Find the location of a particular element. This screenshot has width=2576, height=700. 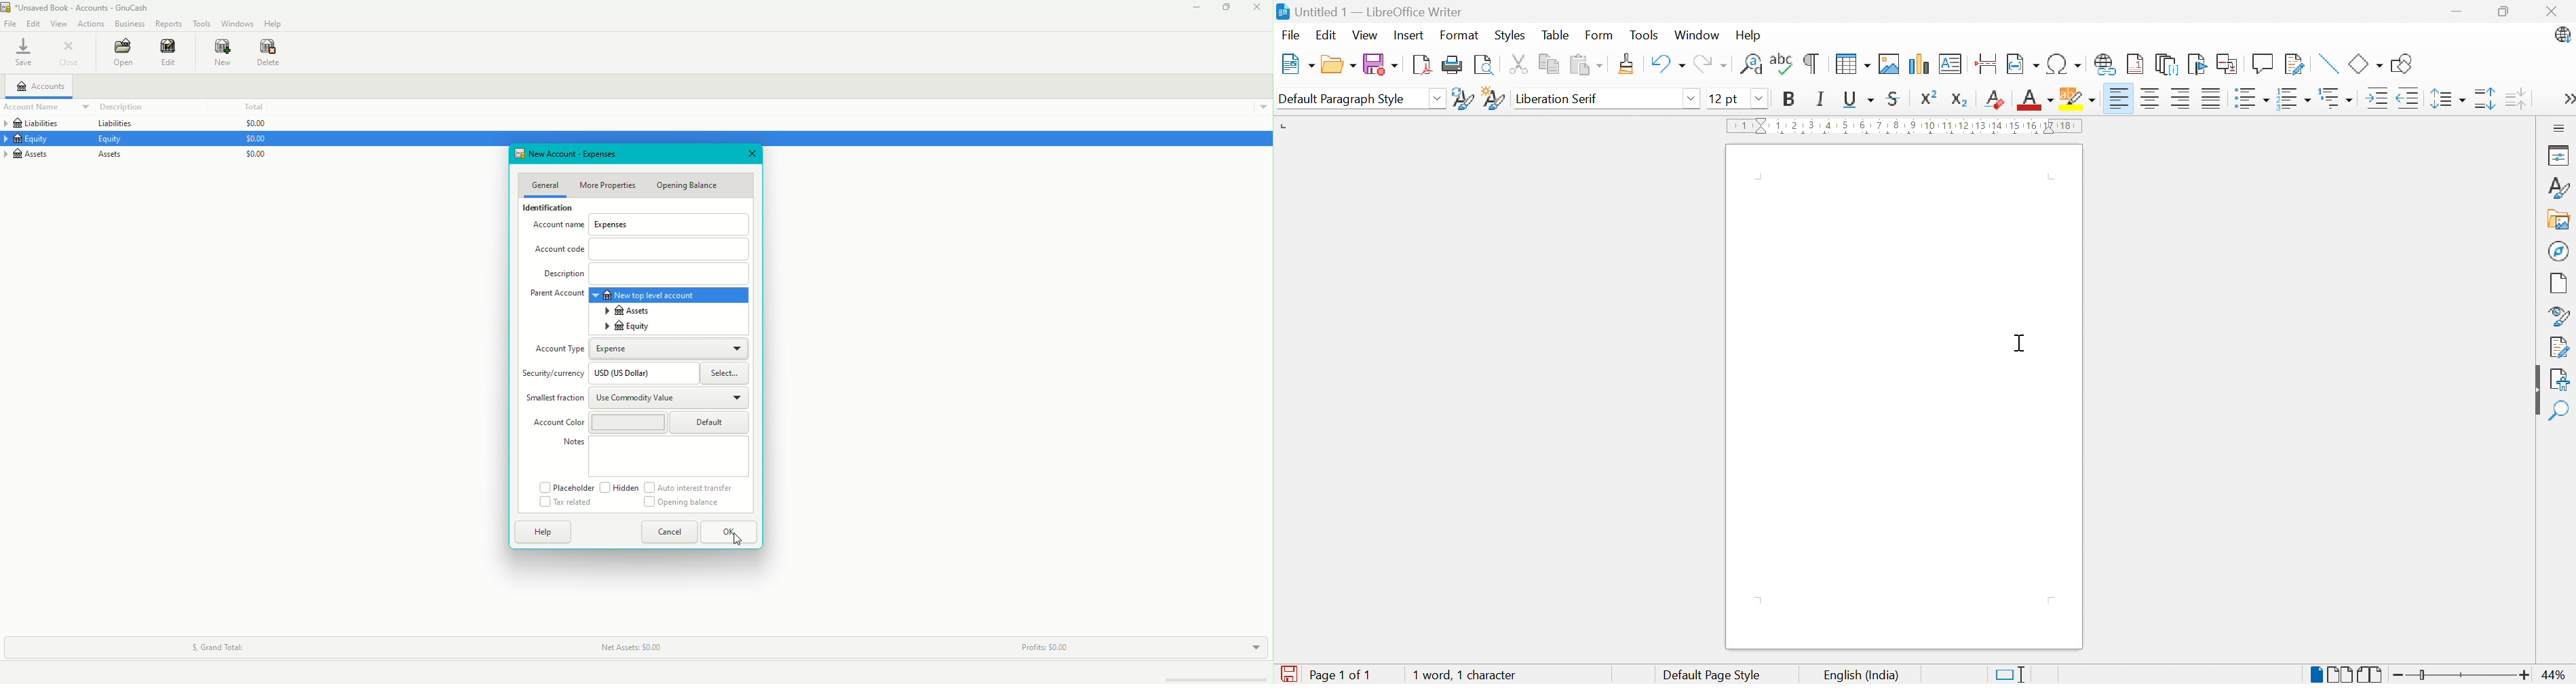

Account Name is located at coordinates (39, 107).